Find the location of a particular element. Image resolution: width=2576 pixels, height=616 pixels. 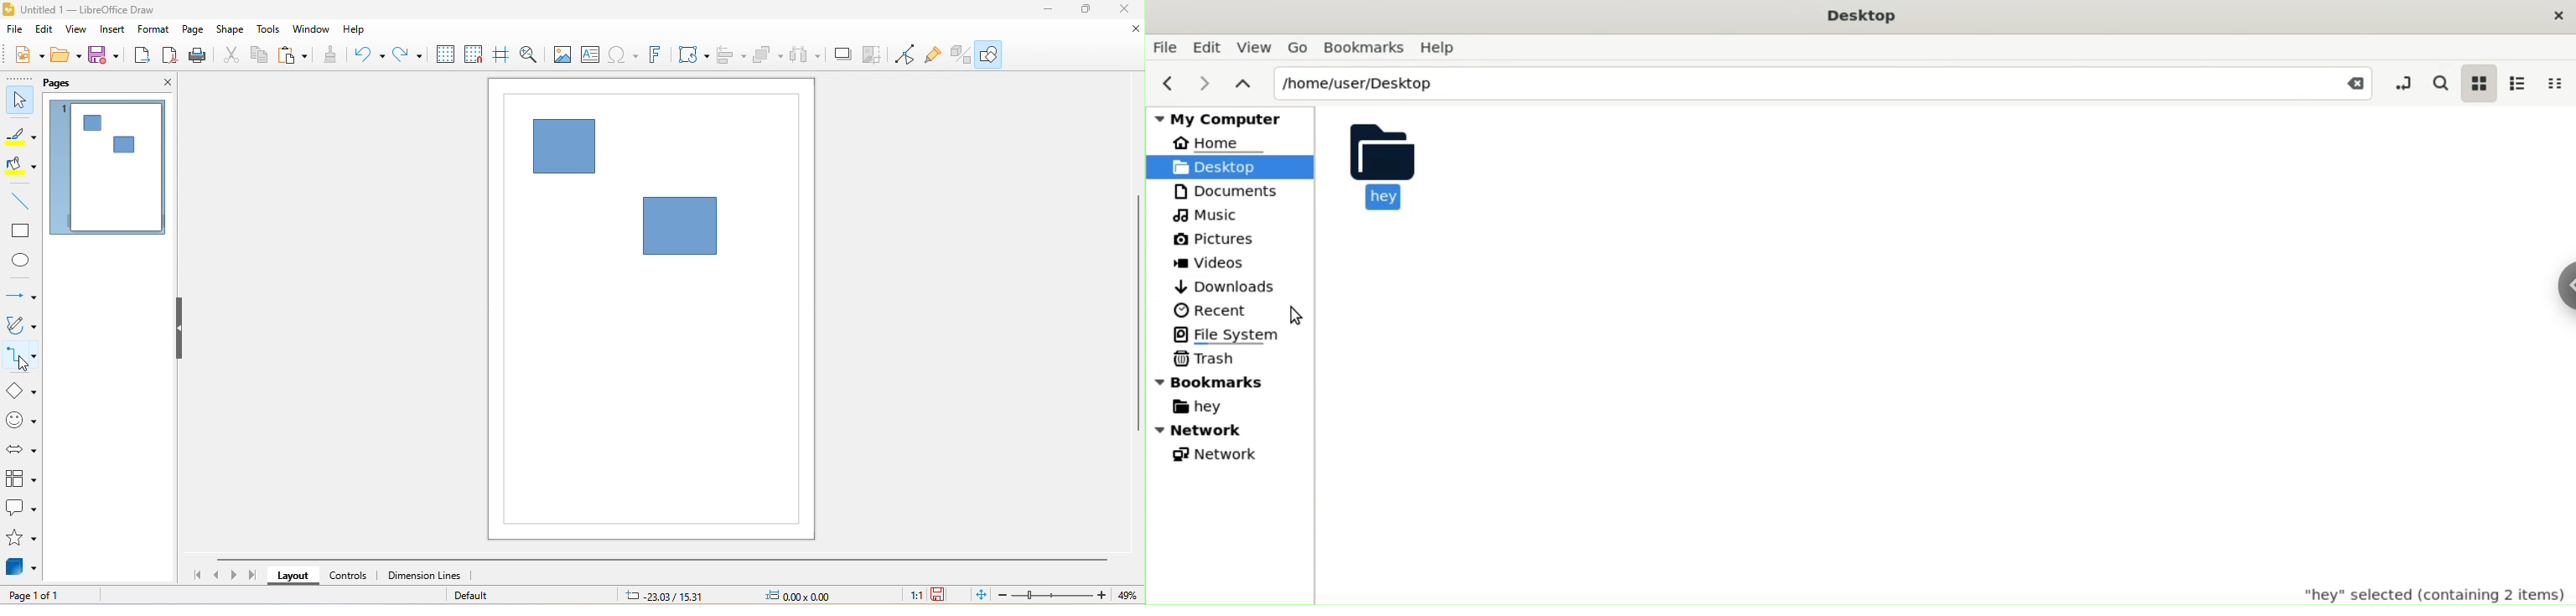

dimension lines is located at coordinates (431, 576).